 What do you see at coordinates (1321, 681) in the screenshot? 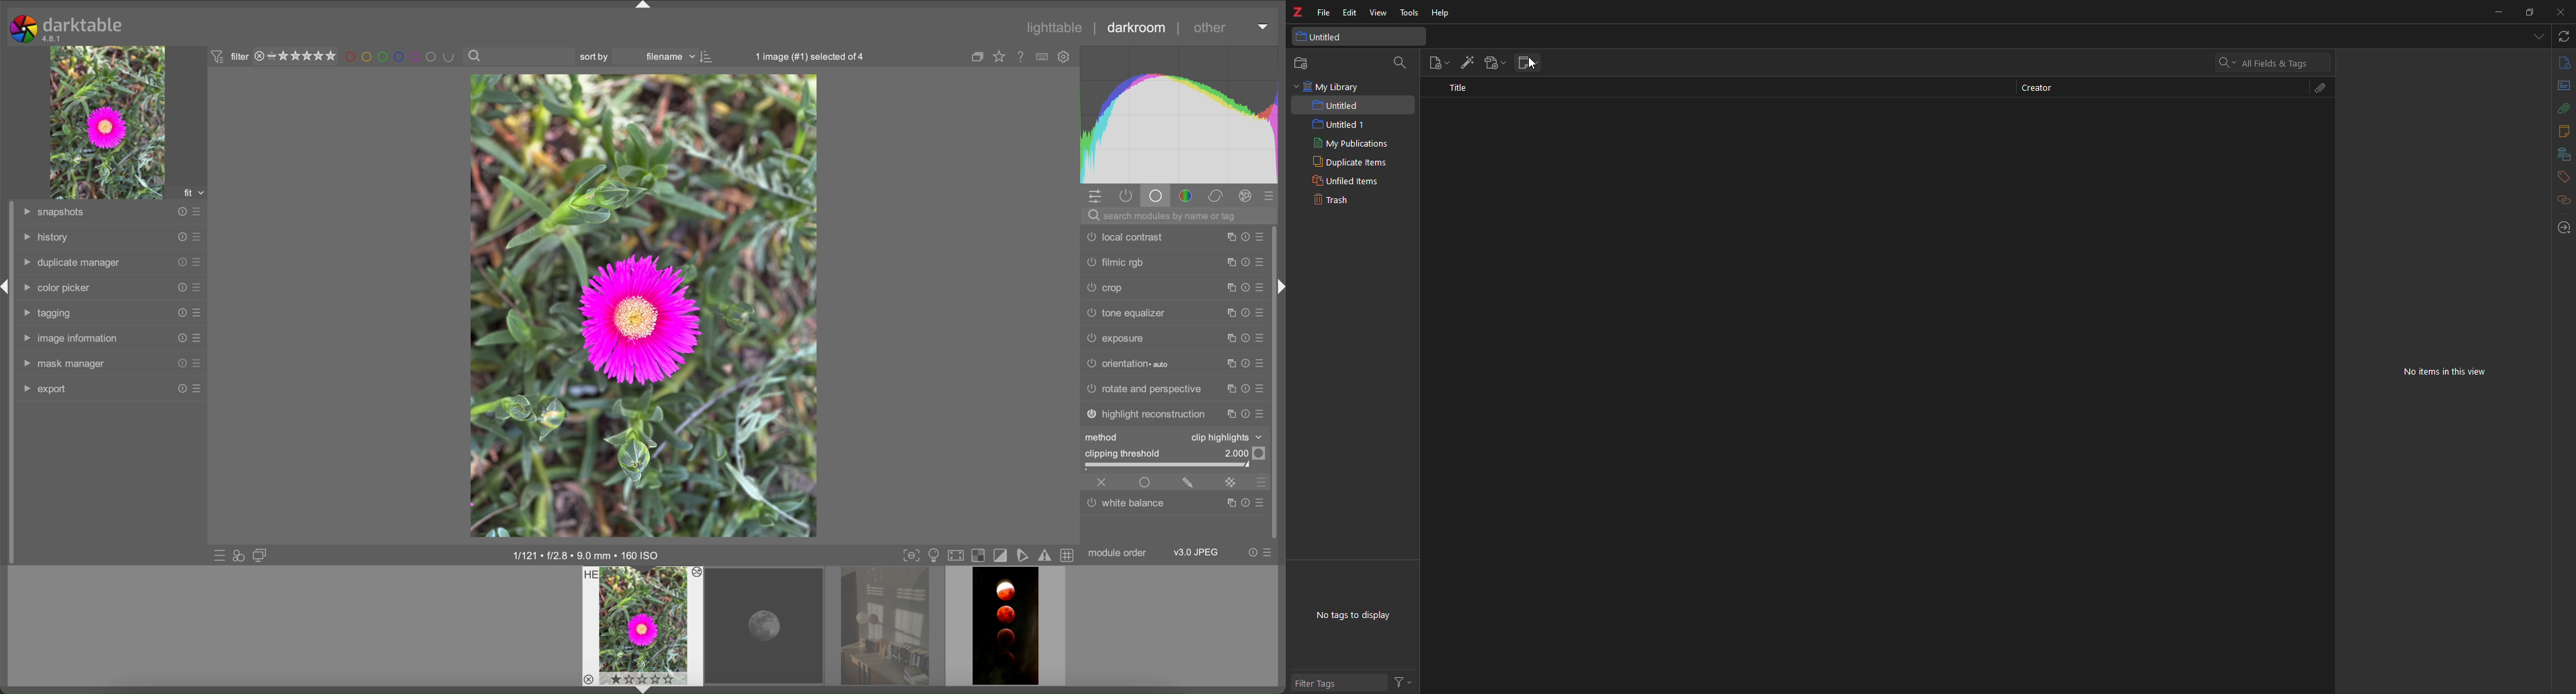
I see `filter tags` at bounding box center [1321, 681].